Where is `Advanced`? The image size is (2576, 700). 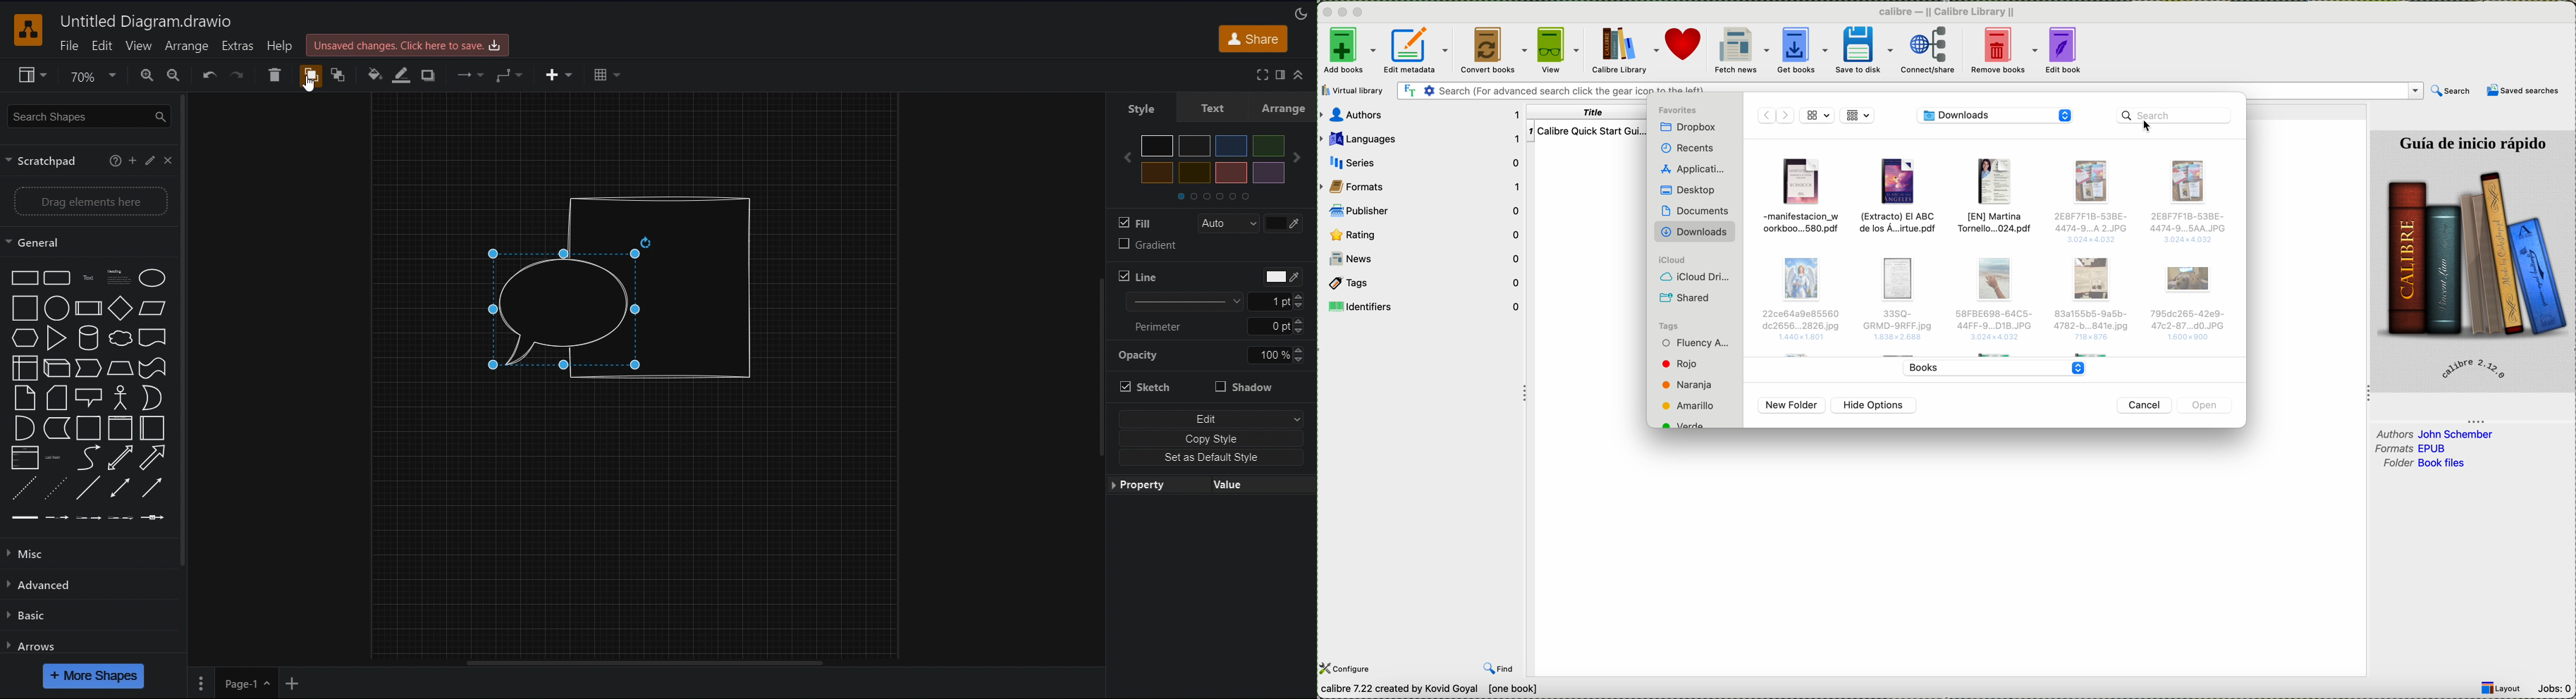 Advanced is located at coordinates (90, 585).